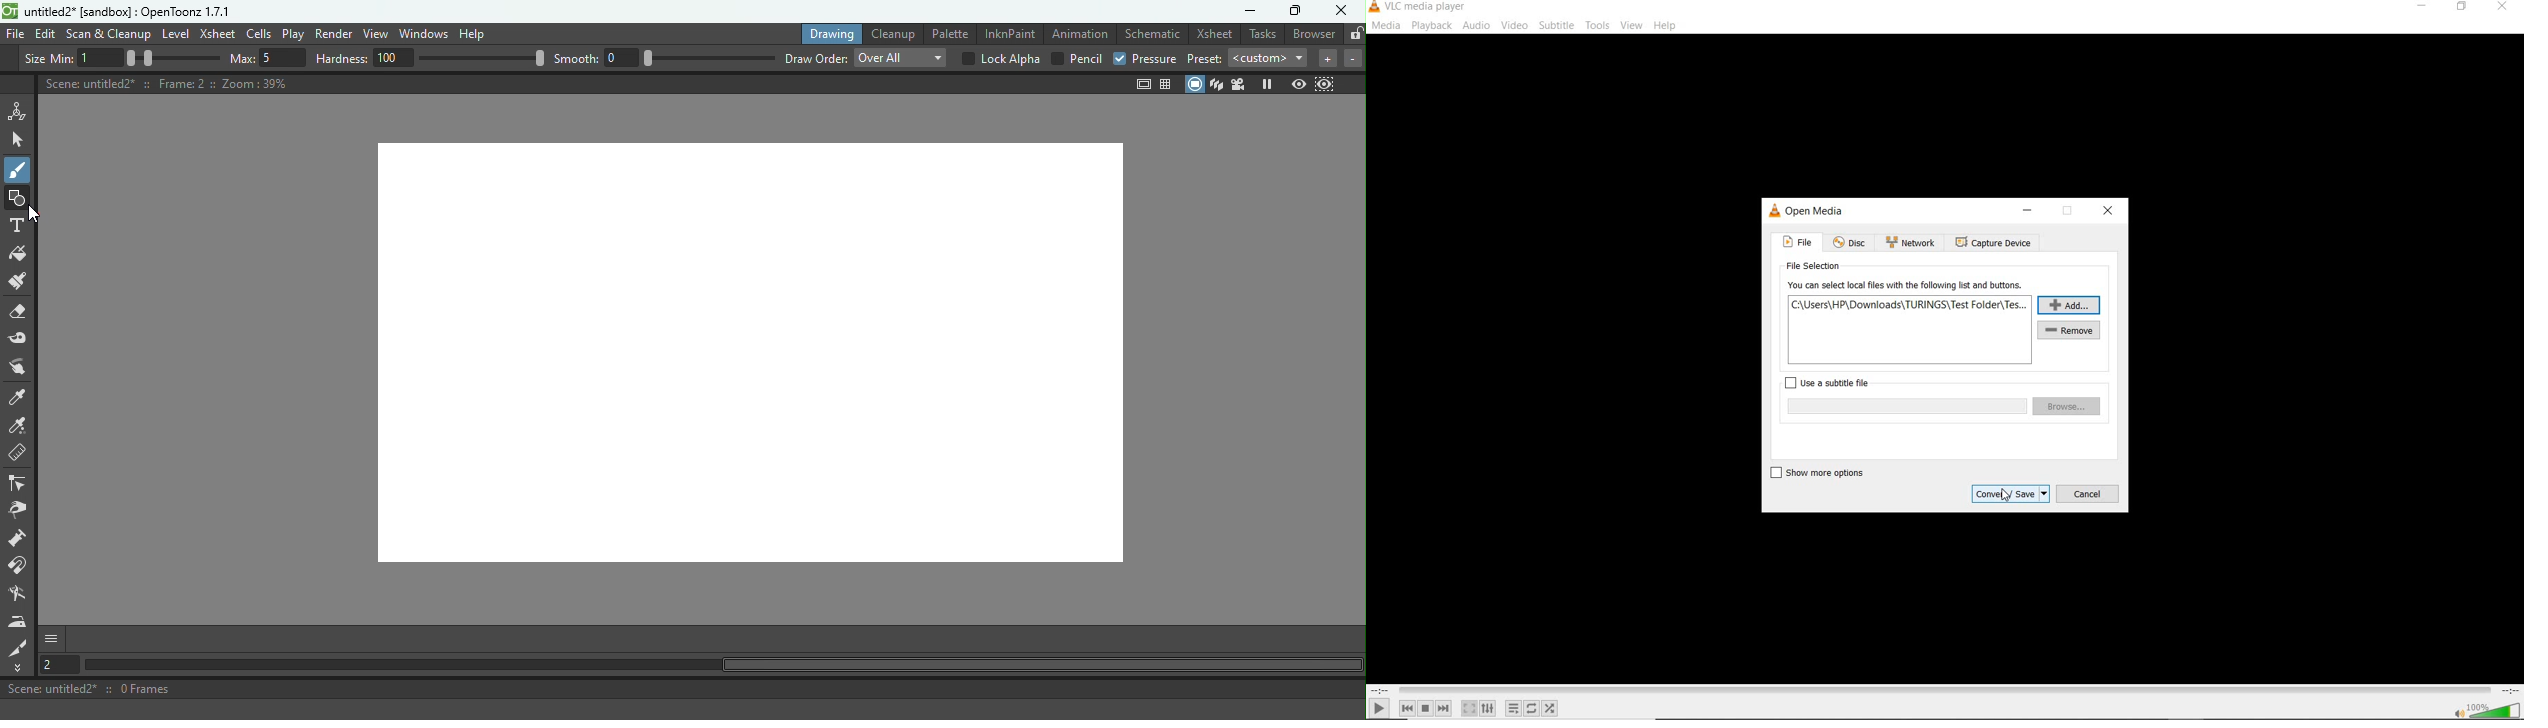 This screenshot has height=728, width=2548. What do you see at coordinates (1432, 26) in the screenshot?
I see `playback` at bounding box center [1432, 26].